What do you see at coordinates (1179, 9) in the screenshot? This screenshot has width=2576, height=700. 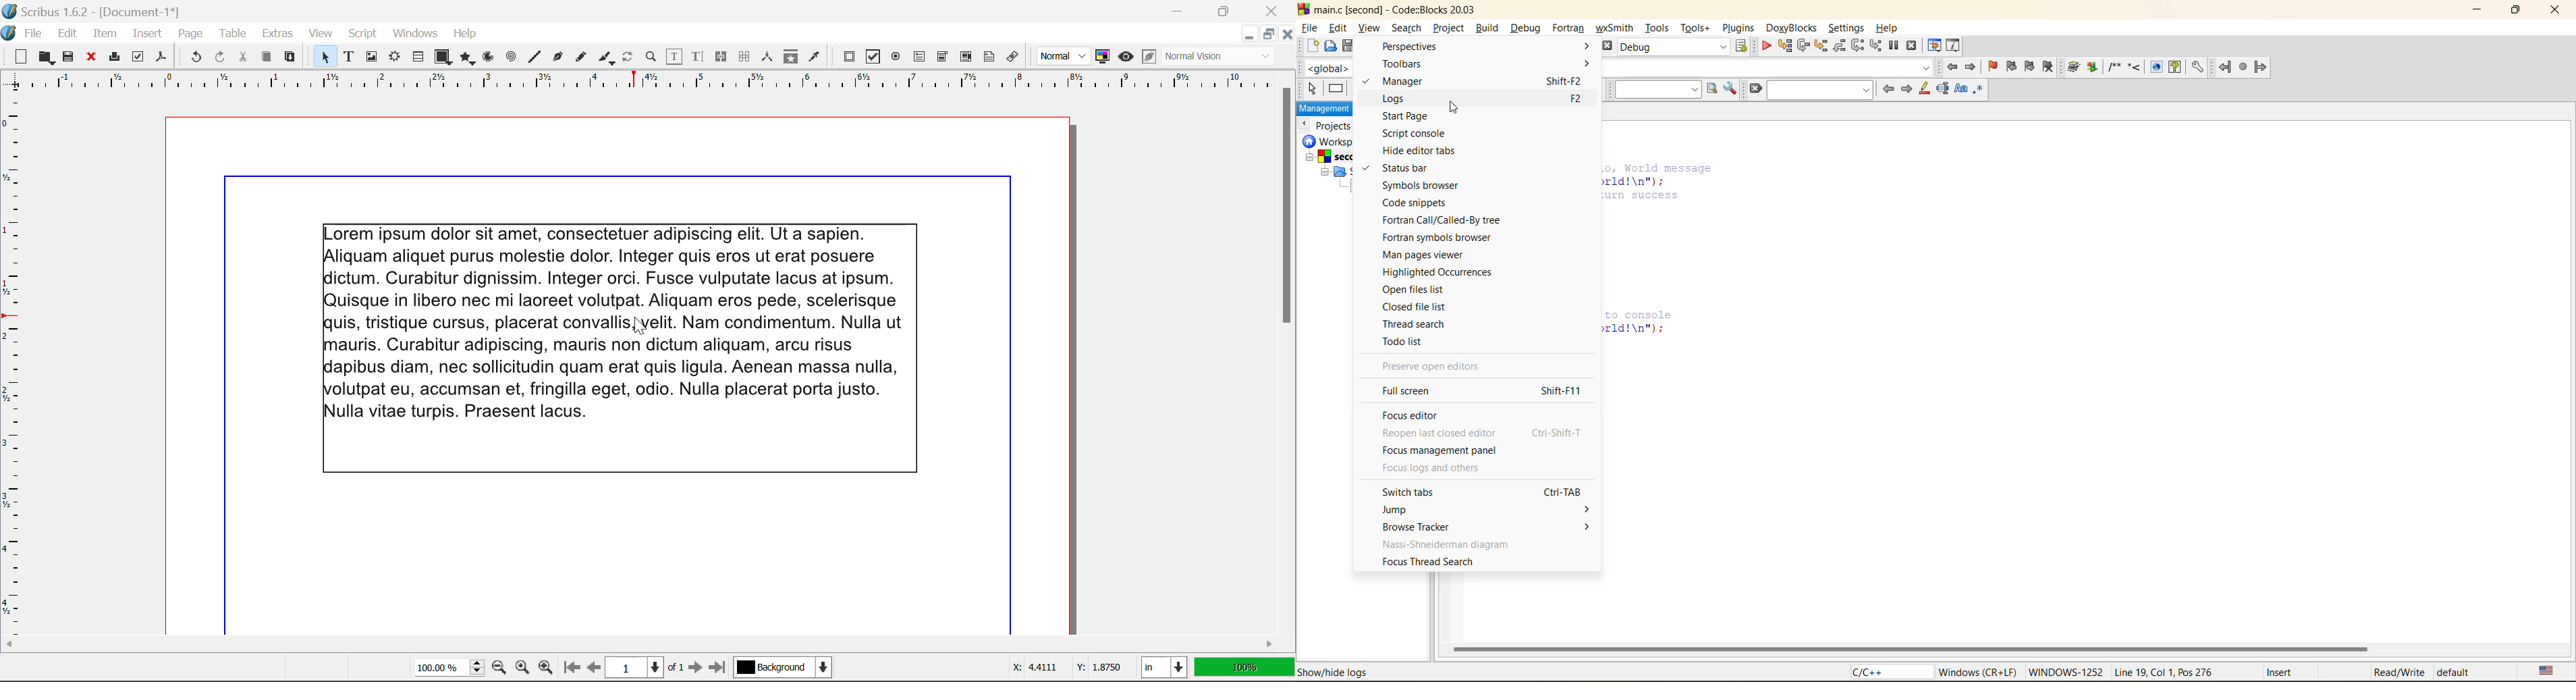 I see `Restore Down` at bounding box center [1179, 9].